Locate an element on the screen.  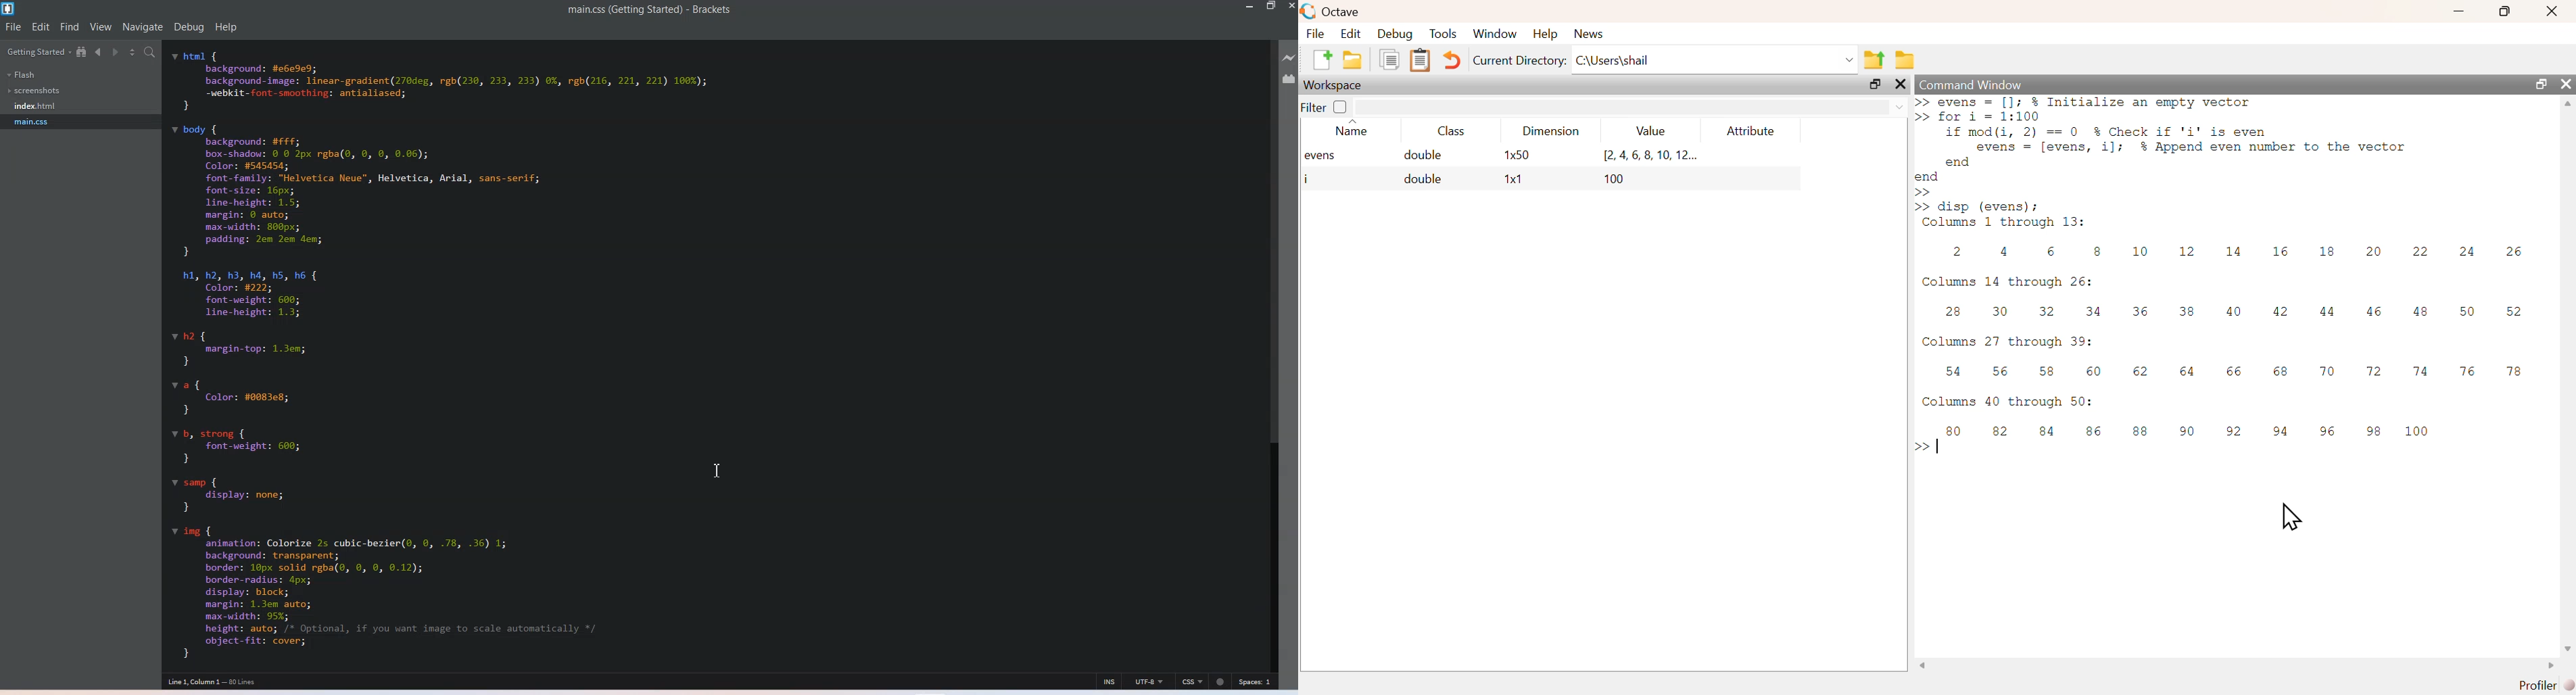
filter is located at coordinates (1632, 107).